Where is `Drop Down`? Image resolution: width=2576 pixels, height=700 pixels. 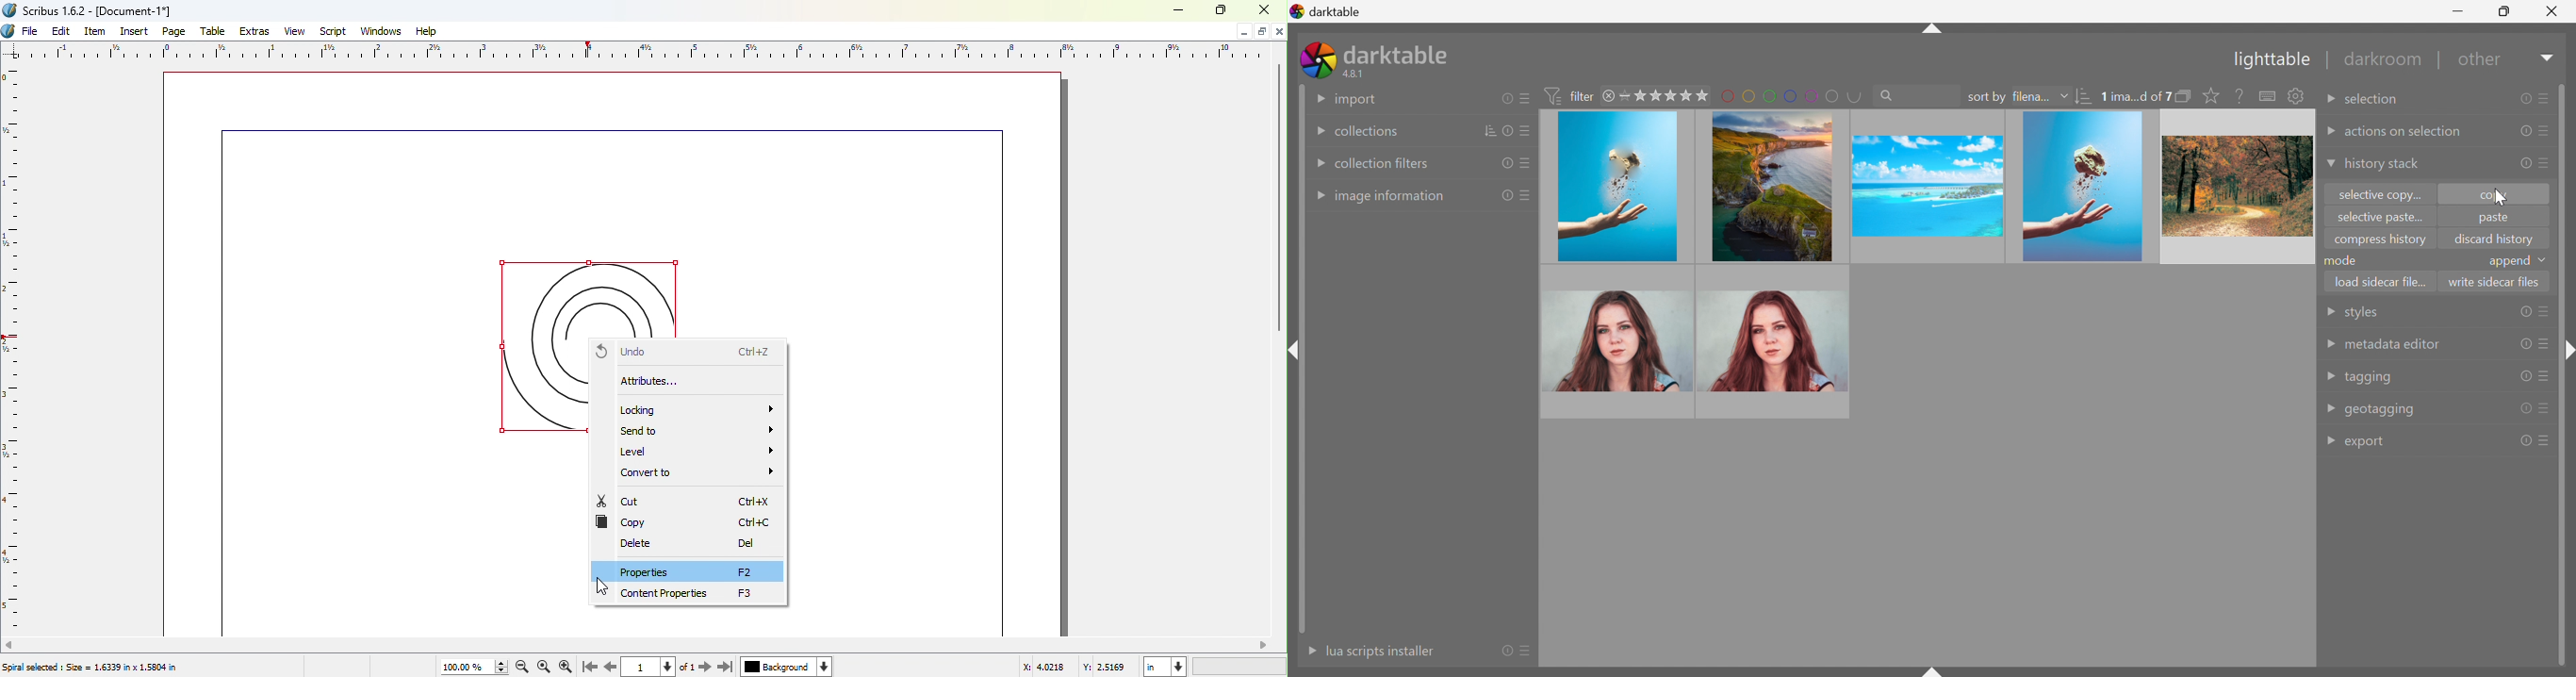
Drop Down is located at coordinates (2330, 312).